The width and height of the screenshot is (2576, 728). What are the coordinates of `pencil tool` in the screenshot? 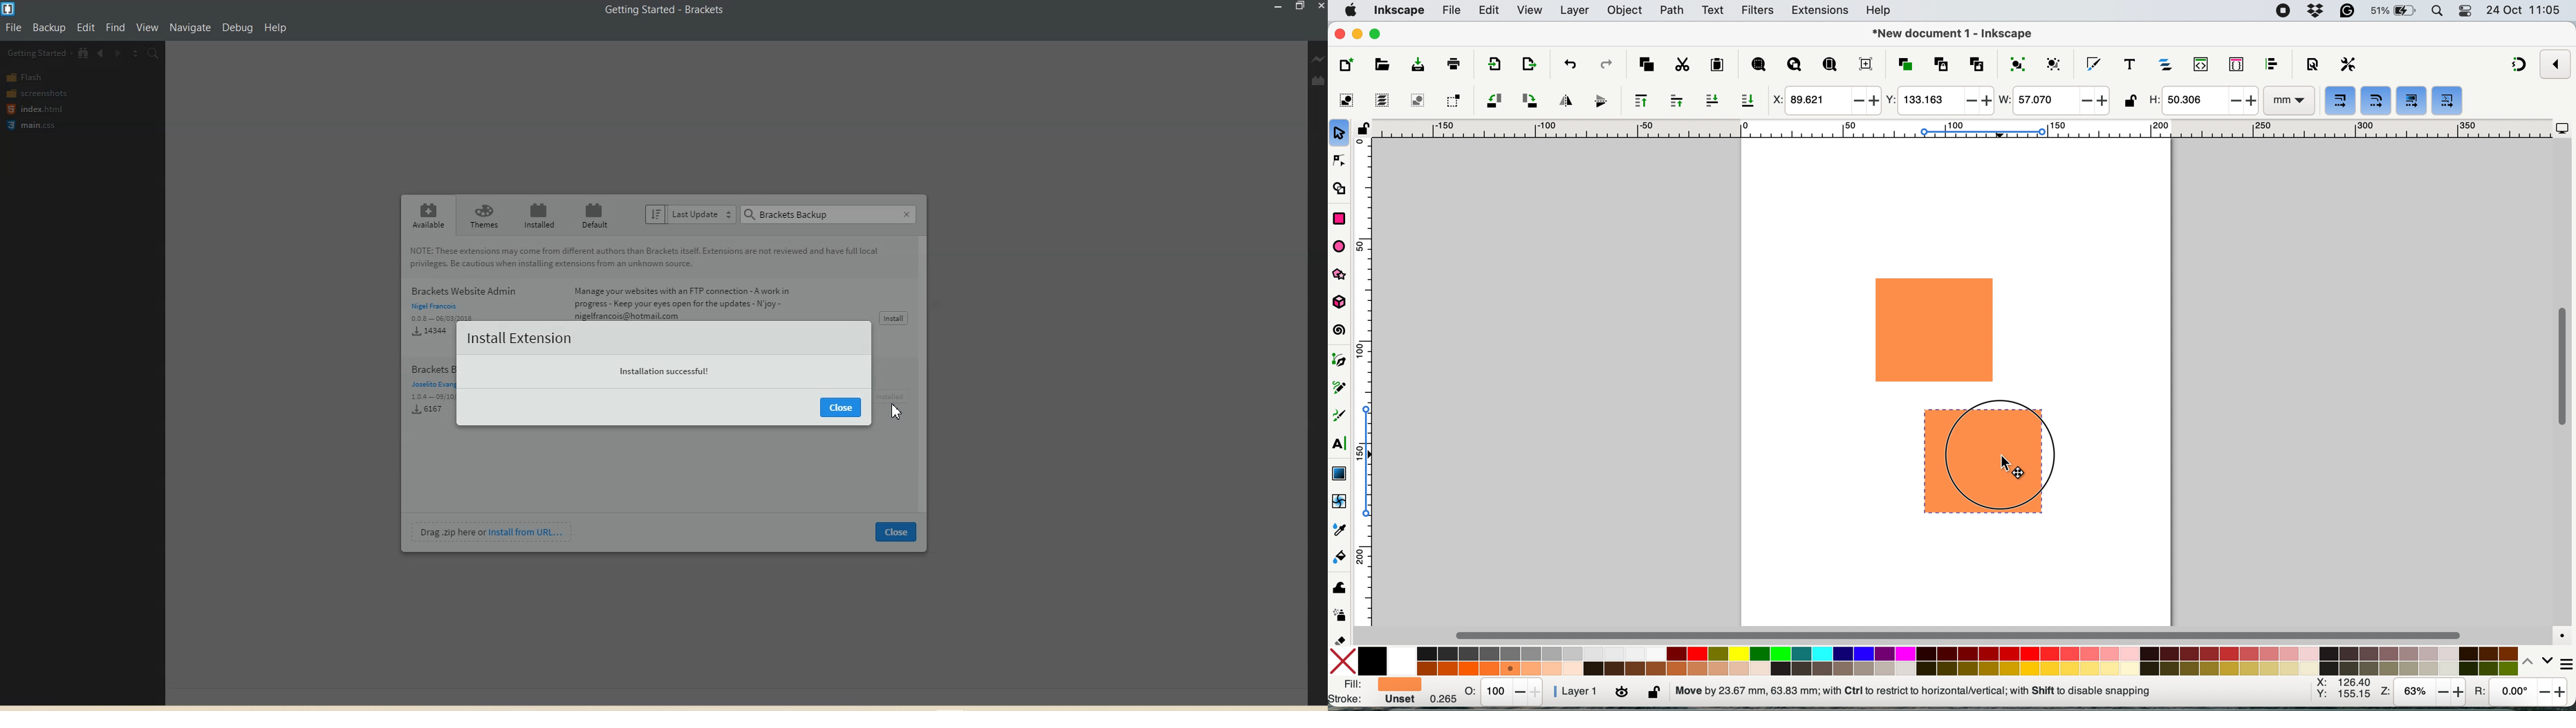 It's located at (1343, 390).